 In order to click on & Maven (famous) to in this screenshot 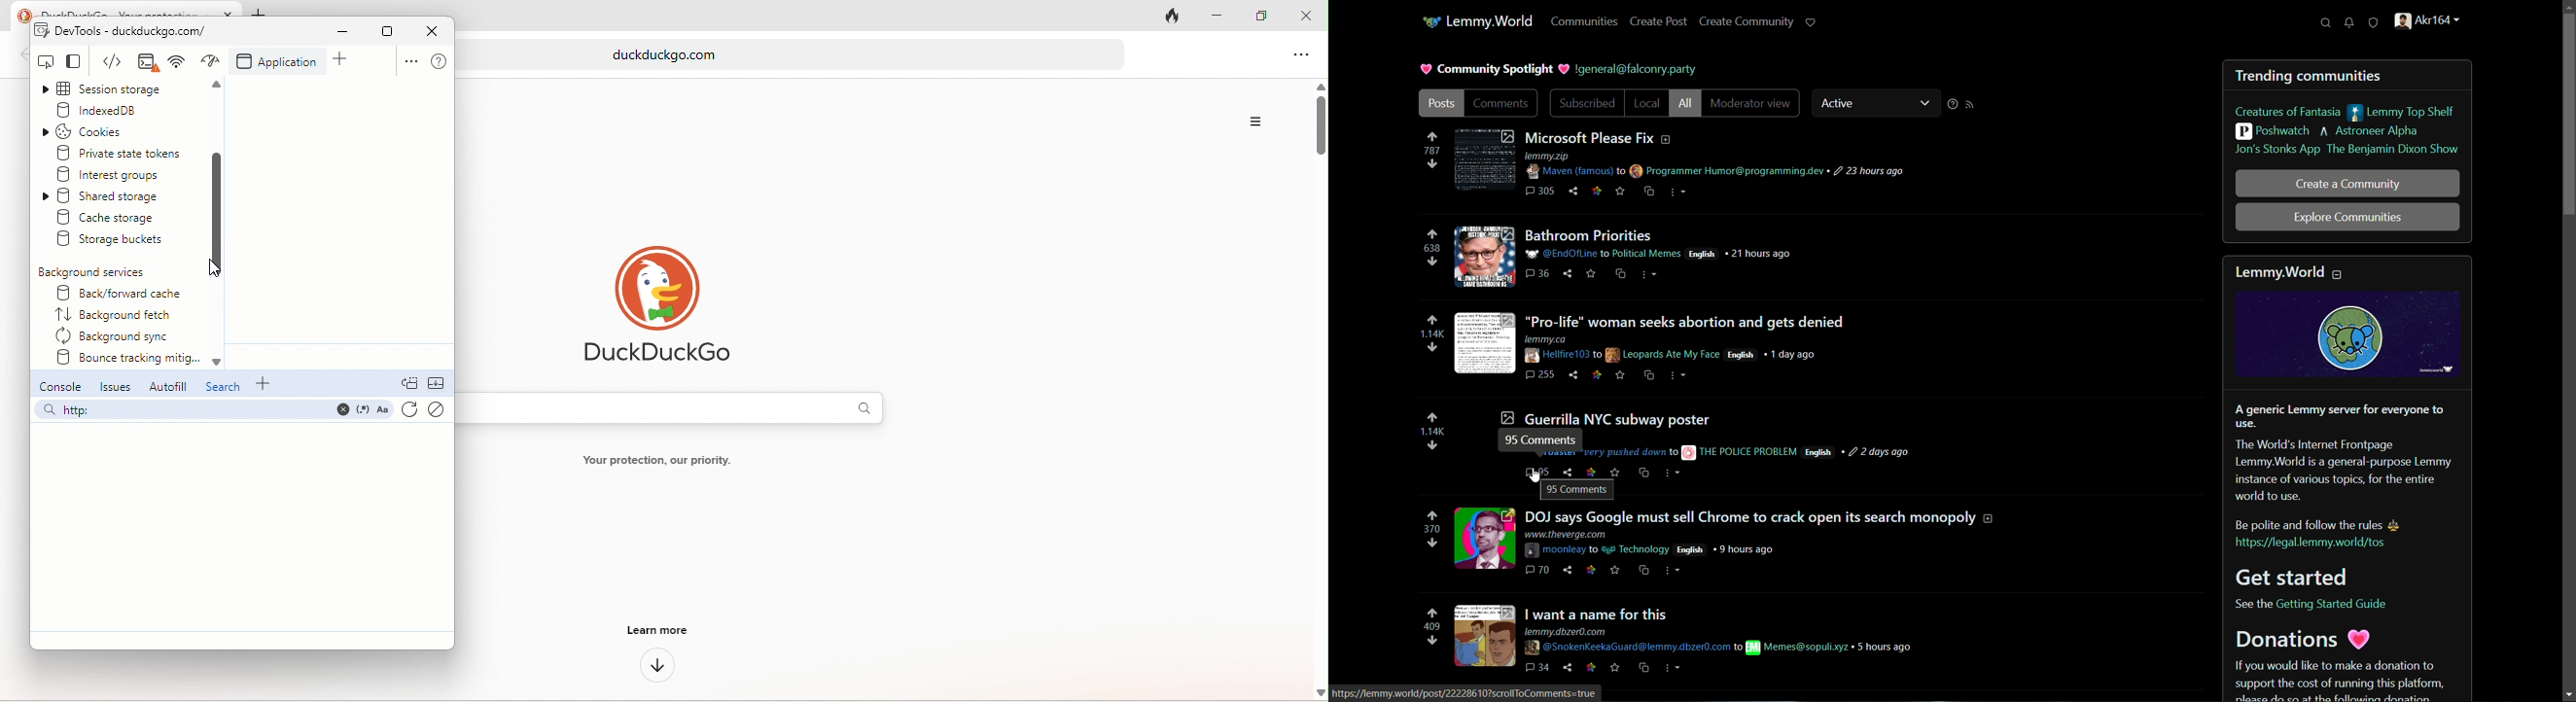, I will do `click(1576, 170)`.